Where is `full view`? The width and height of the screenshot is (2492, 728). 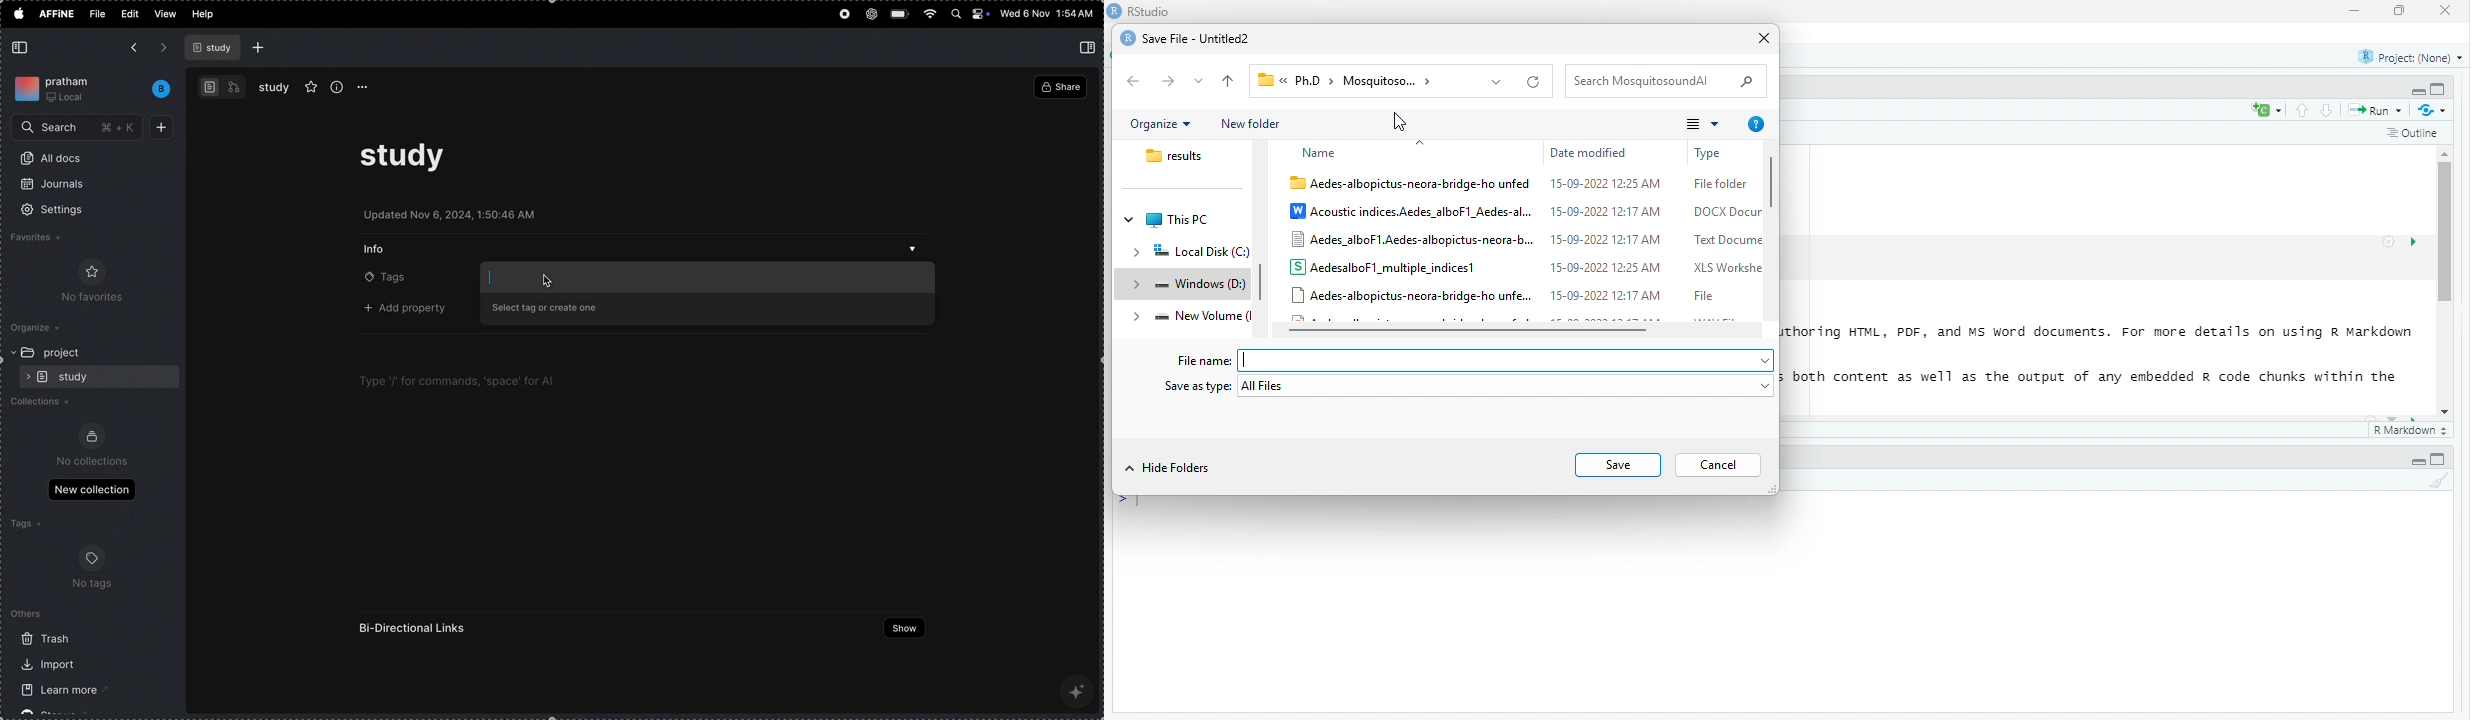
full view is located at coordinates (2438, 89).